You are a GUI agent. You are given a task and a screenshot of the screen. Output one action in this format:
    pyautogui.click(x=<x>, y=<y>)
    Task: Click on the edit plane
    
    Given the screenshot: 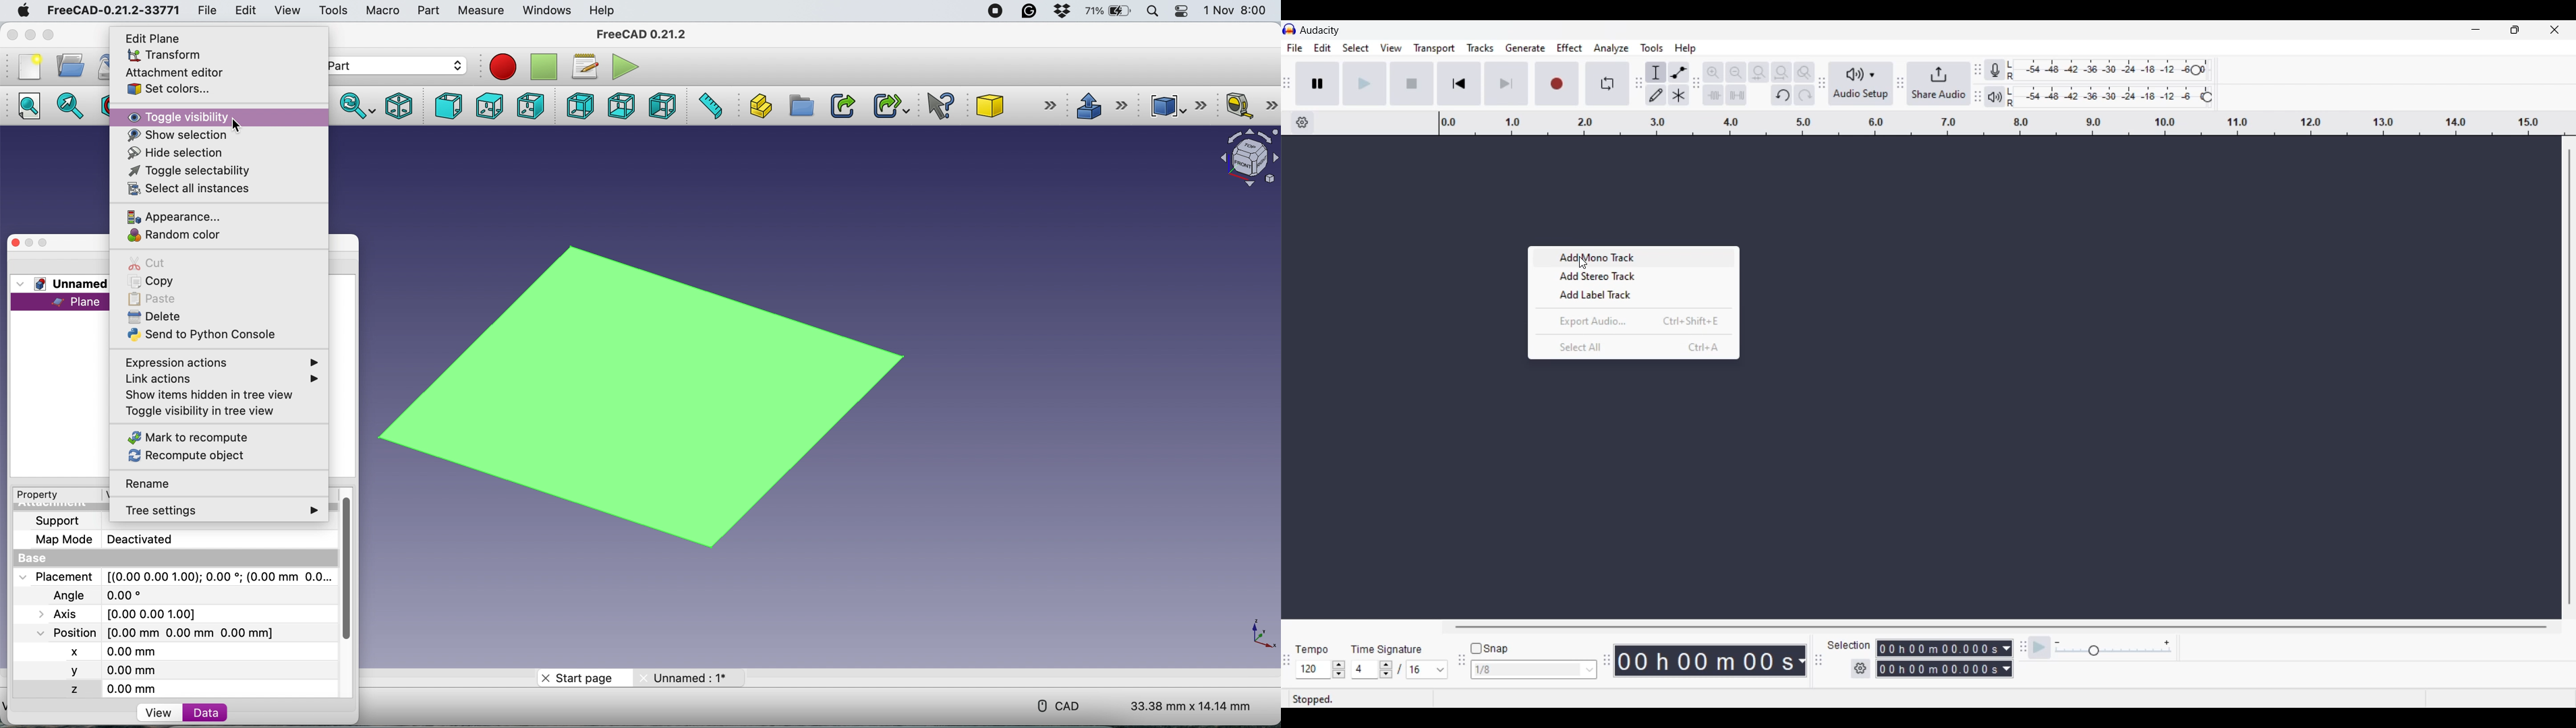 What is the action you would take?
    pyautogui.click(x=158, y=39)
    